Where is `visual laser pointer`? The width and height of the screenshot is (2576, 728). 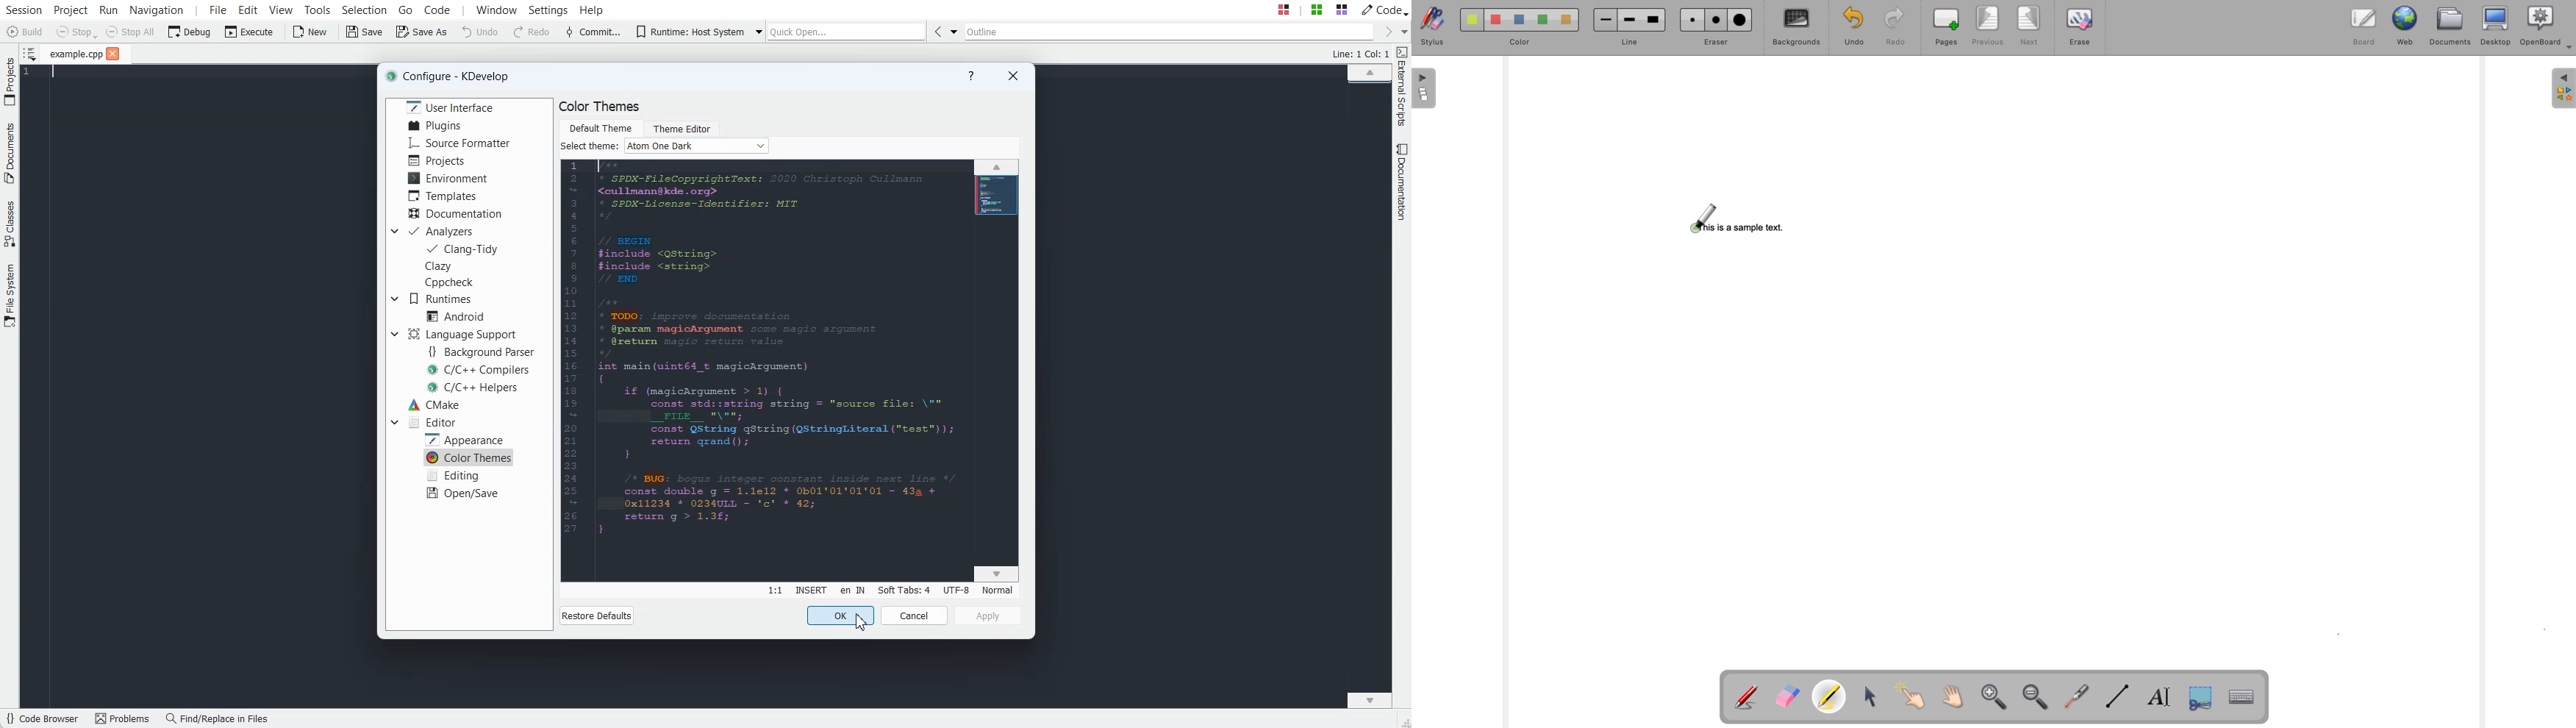
visual laser pointer is located at coordinates (2078, 698).